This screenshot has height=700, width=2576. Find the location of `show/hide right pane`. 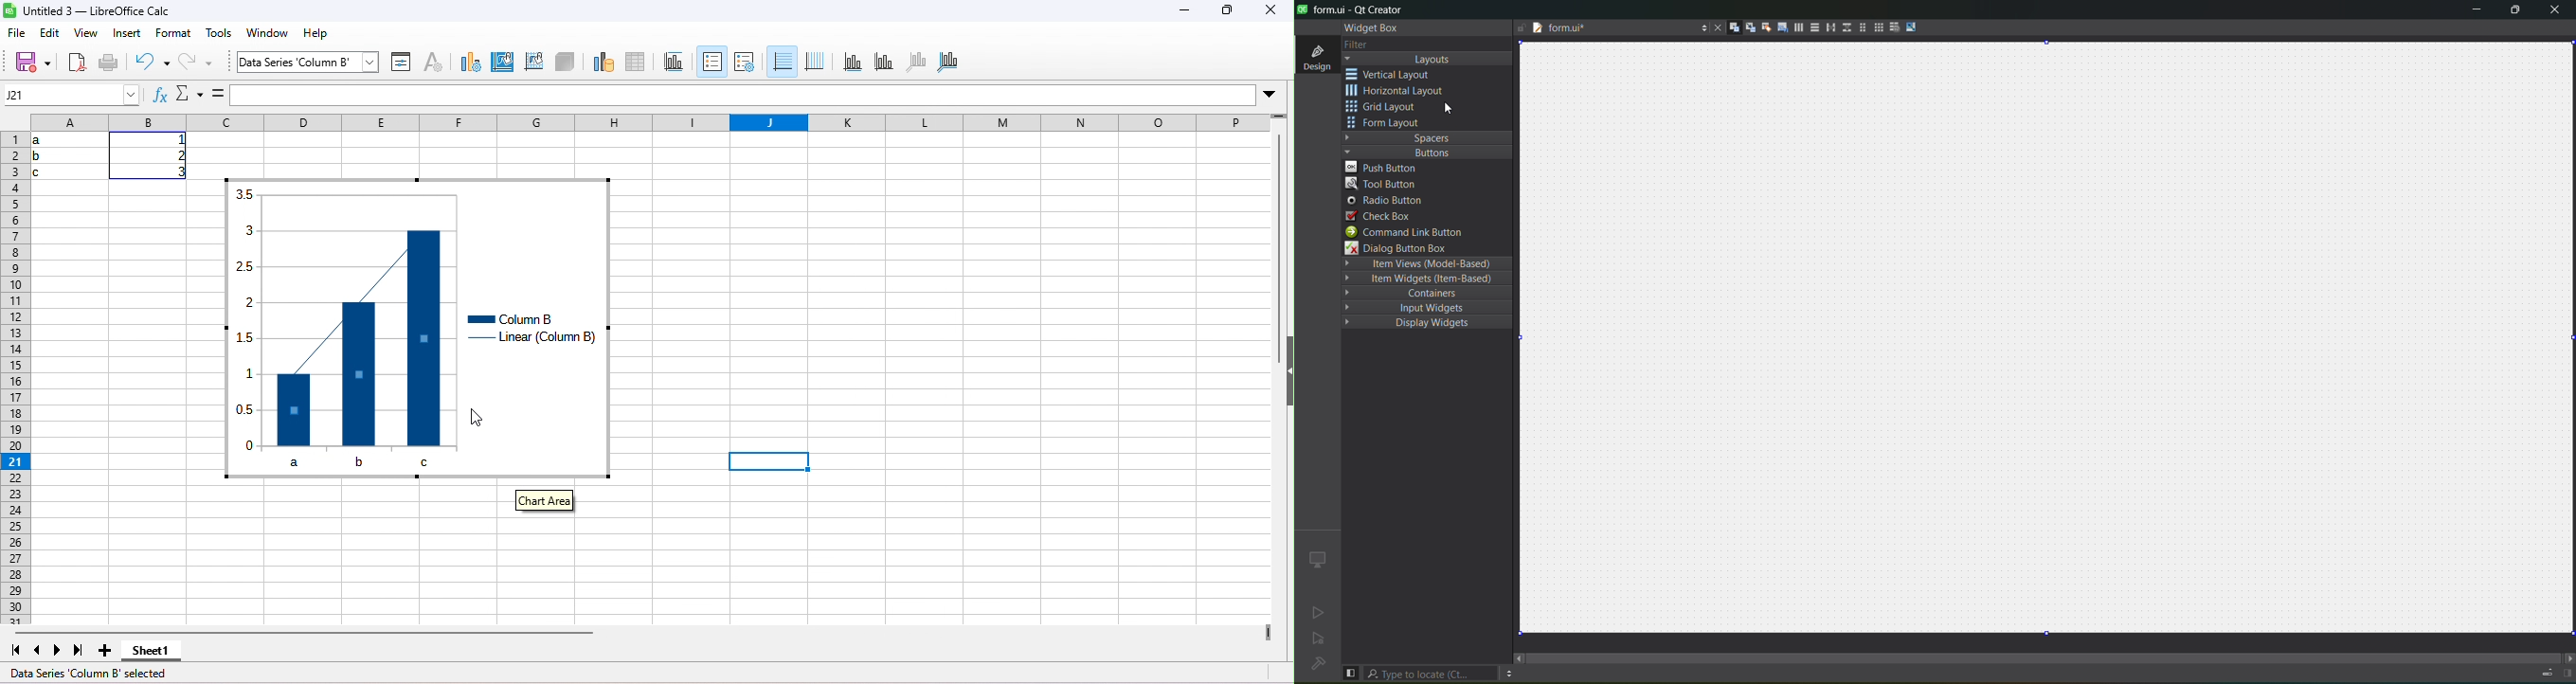

show/hide right pane is located at coordinates (2567, 673).